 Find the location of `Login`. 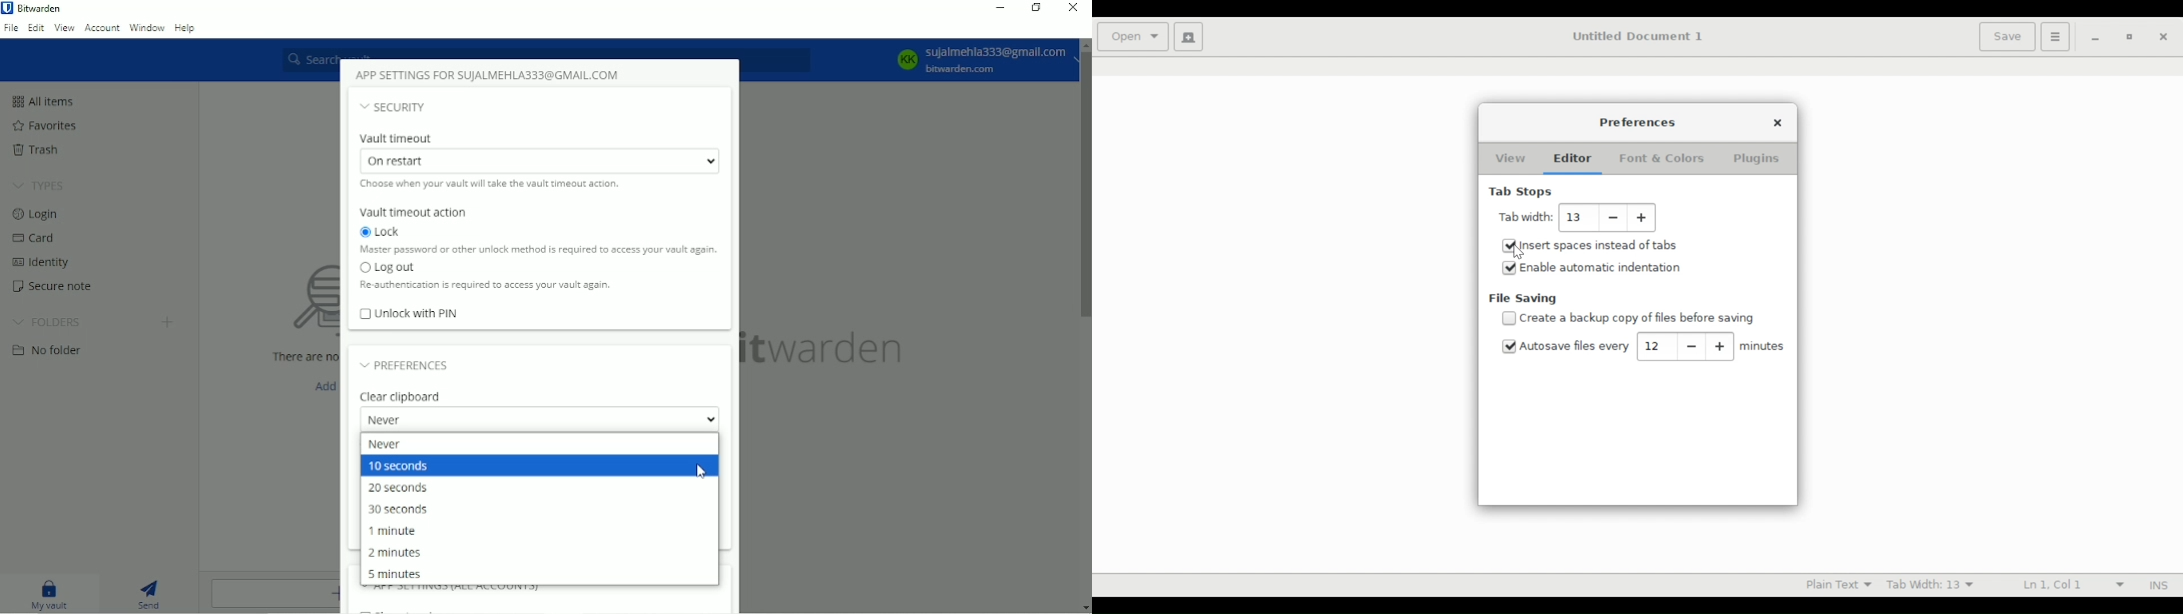

Login is located at coordinates (40, 215).